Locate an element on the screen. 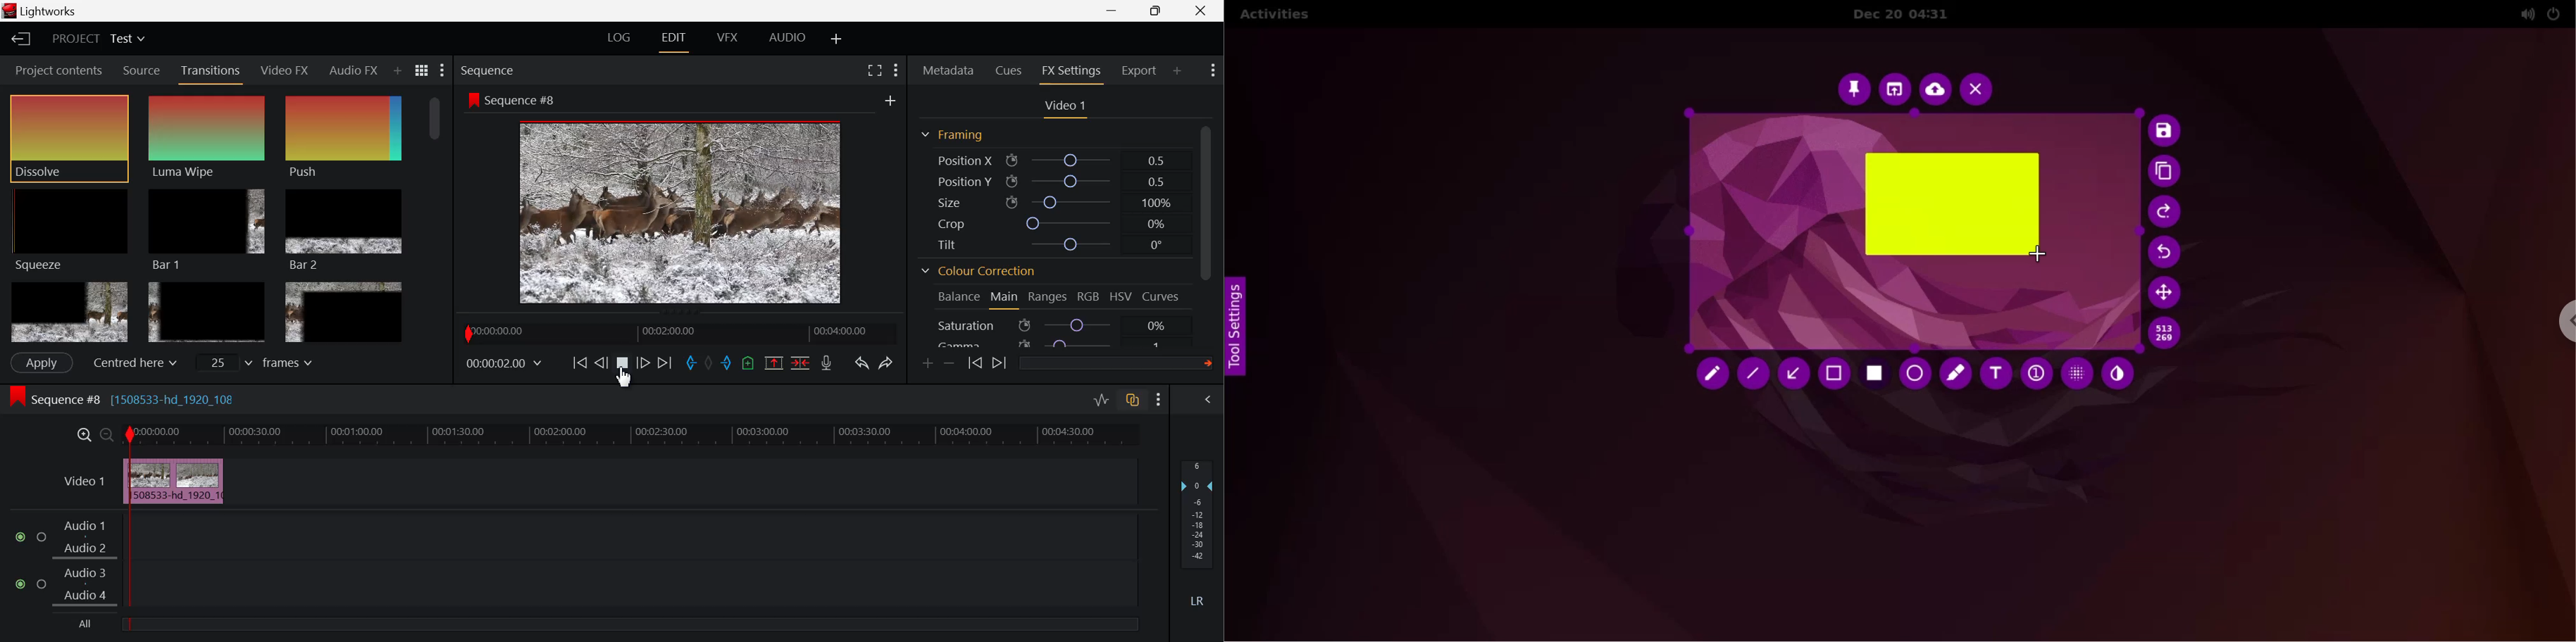 The height and width of the screenshot is (644, 2576). arrow tool is located at coordinates (1792, 377).